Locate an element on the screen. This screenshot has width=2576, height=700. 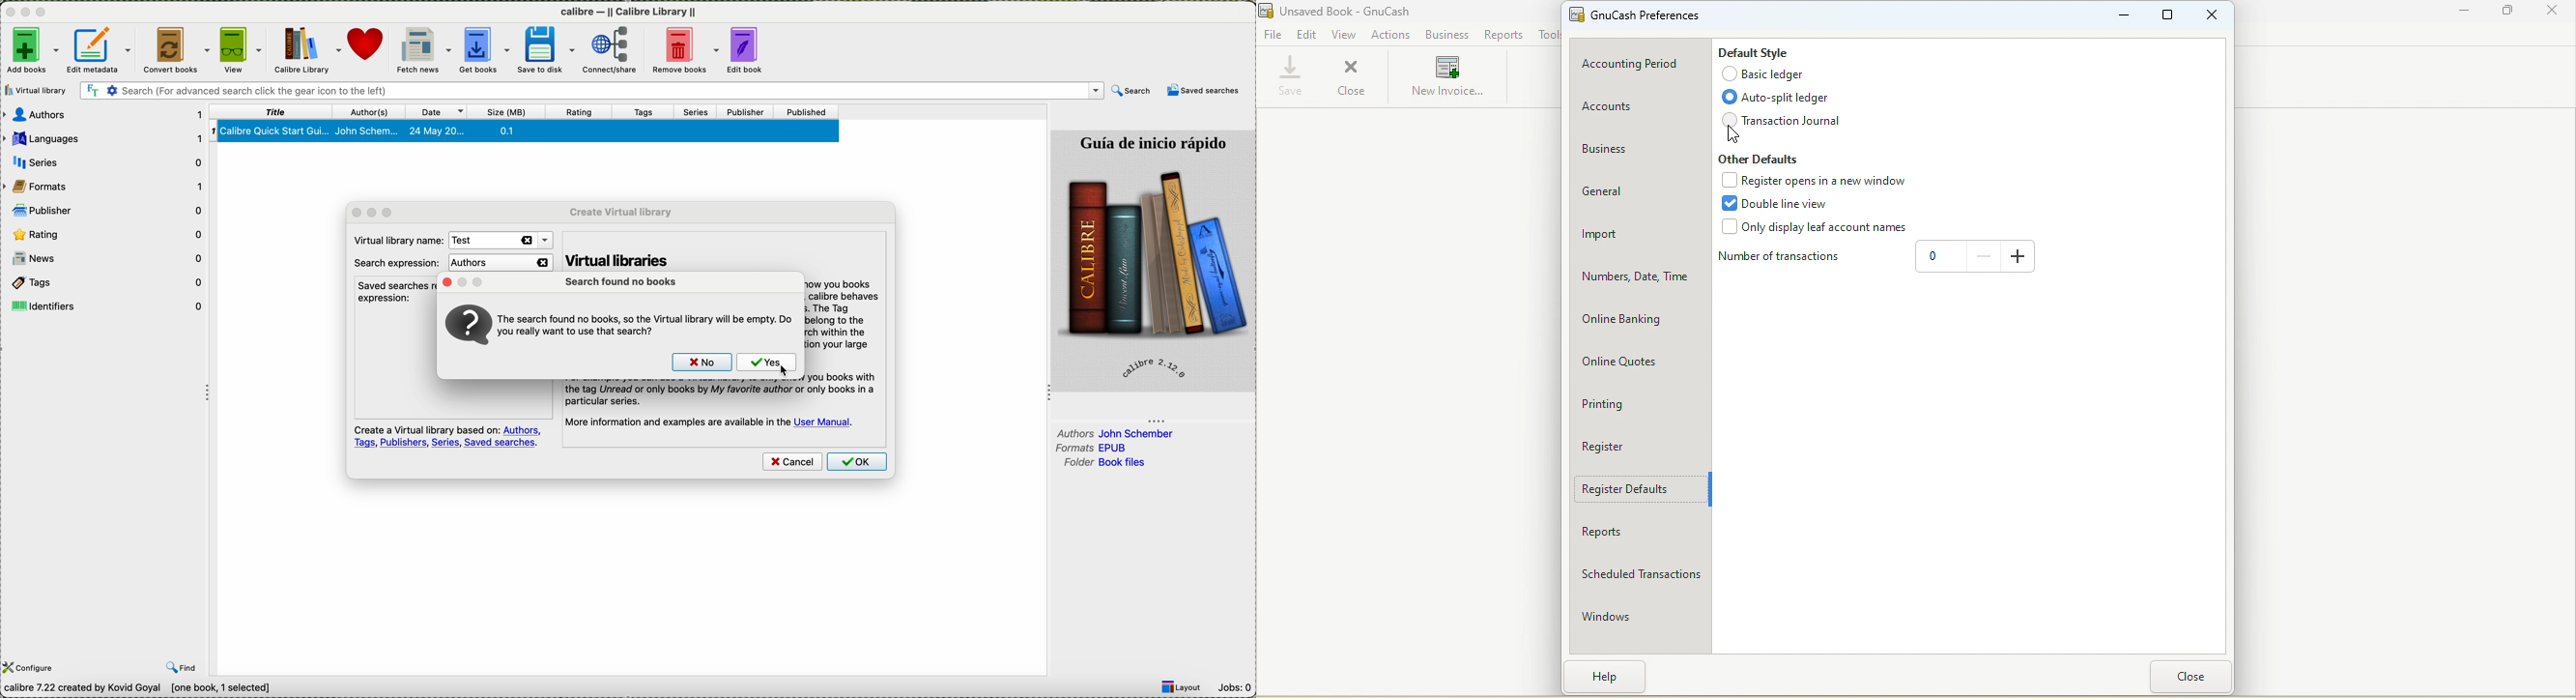
close popup is located at coordinates (351, 212).